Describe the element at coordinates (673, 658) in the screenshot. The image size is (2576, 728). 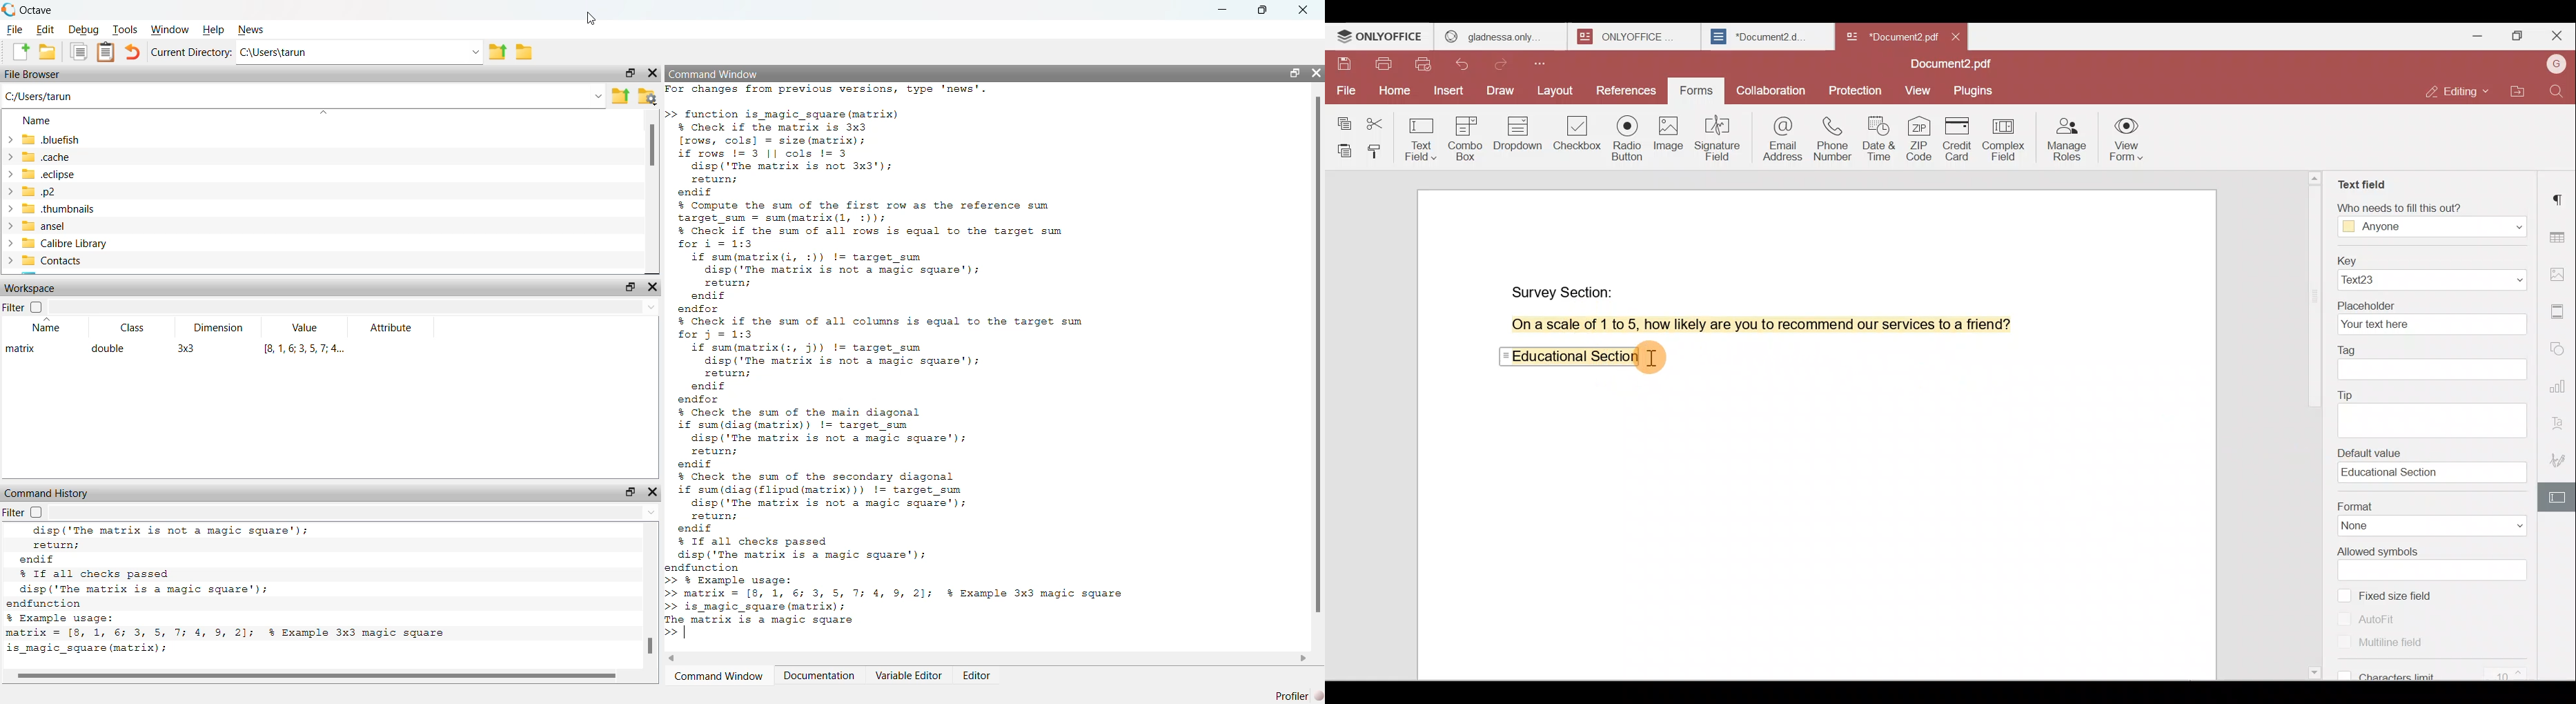
I see `scroll left` at that location.